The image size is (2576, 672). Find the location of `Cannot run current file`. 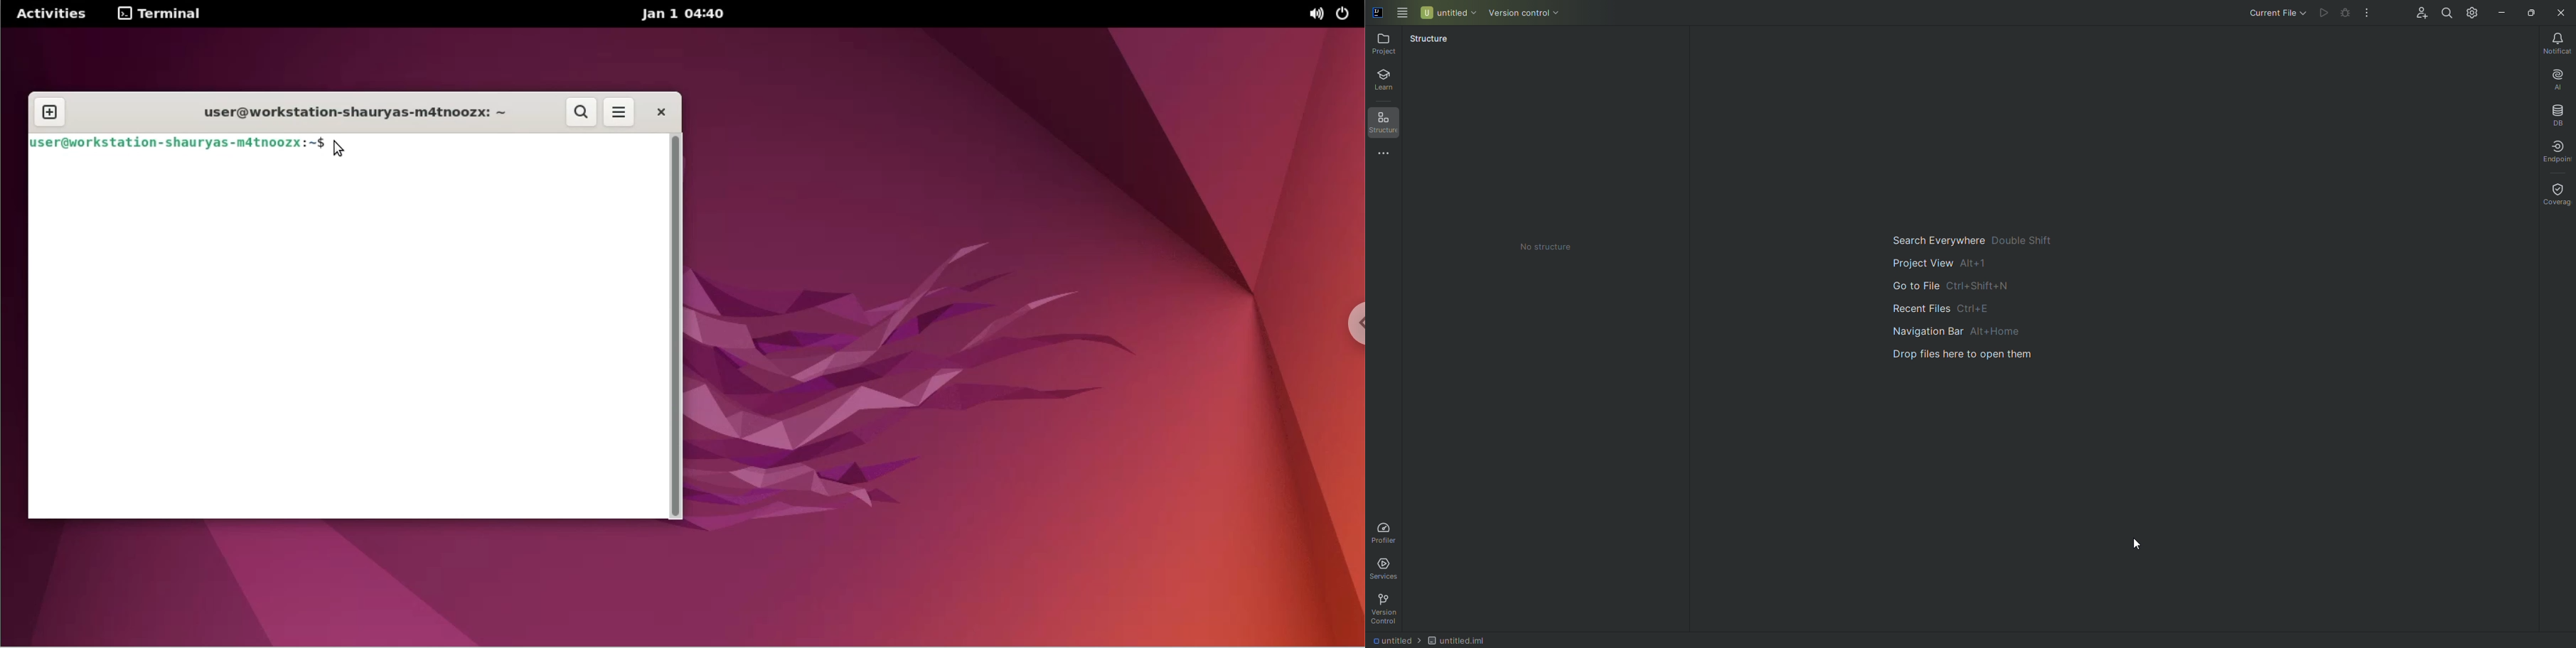

Cannot run current file is located at coordinates (2325, 13).